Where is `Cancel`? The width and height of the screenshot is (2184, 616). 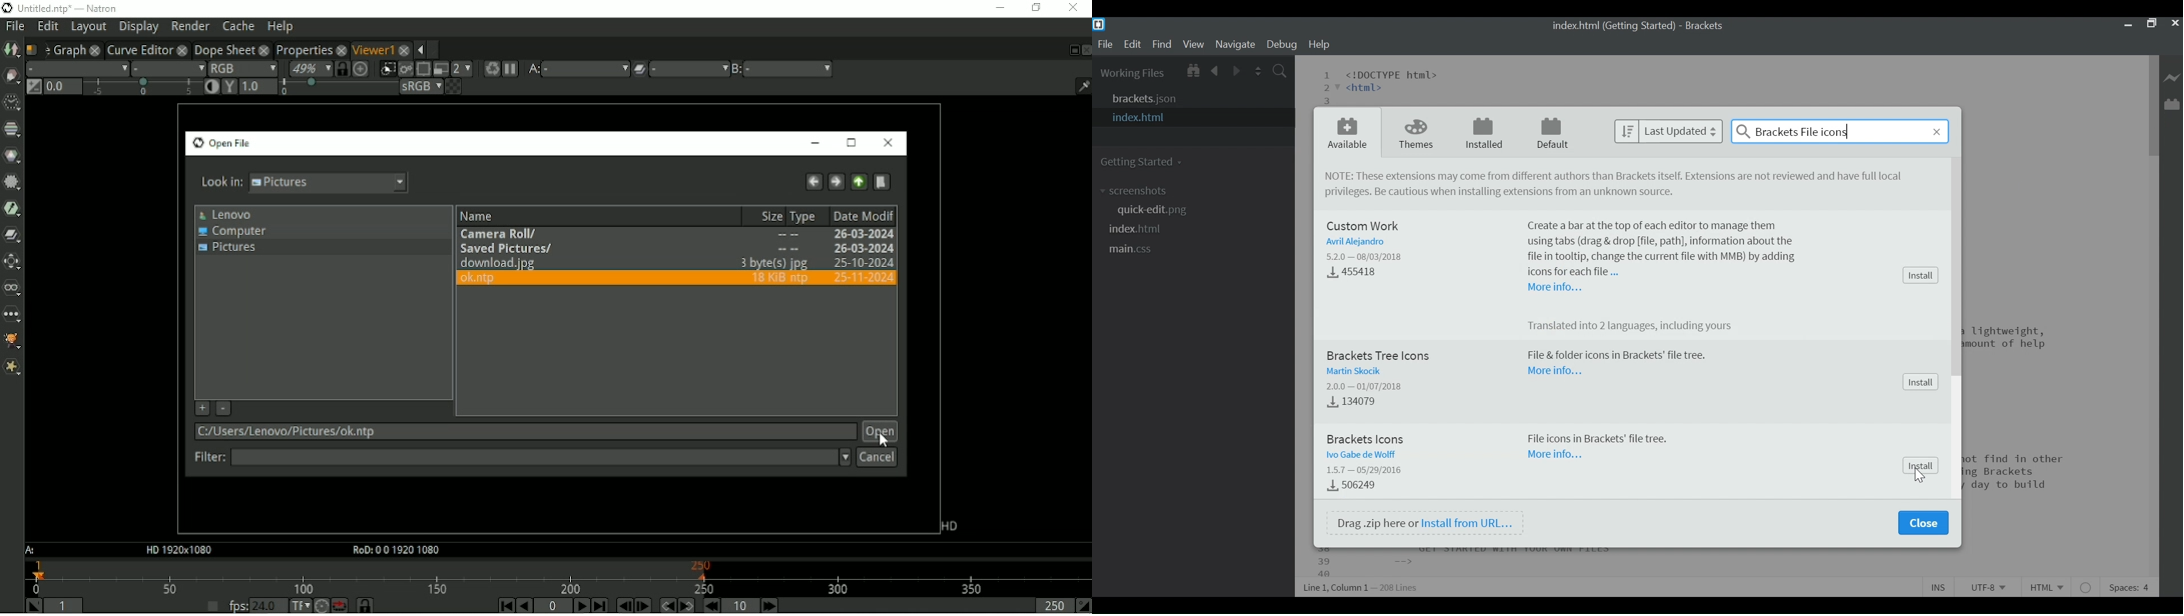 Cancel is located at coordinates (877, 458).